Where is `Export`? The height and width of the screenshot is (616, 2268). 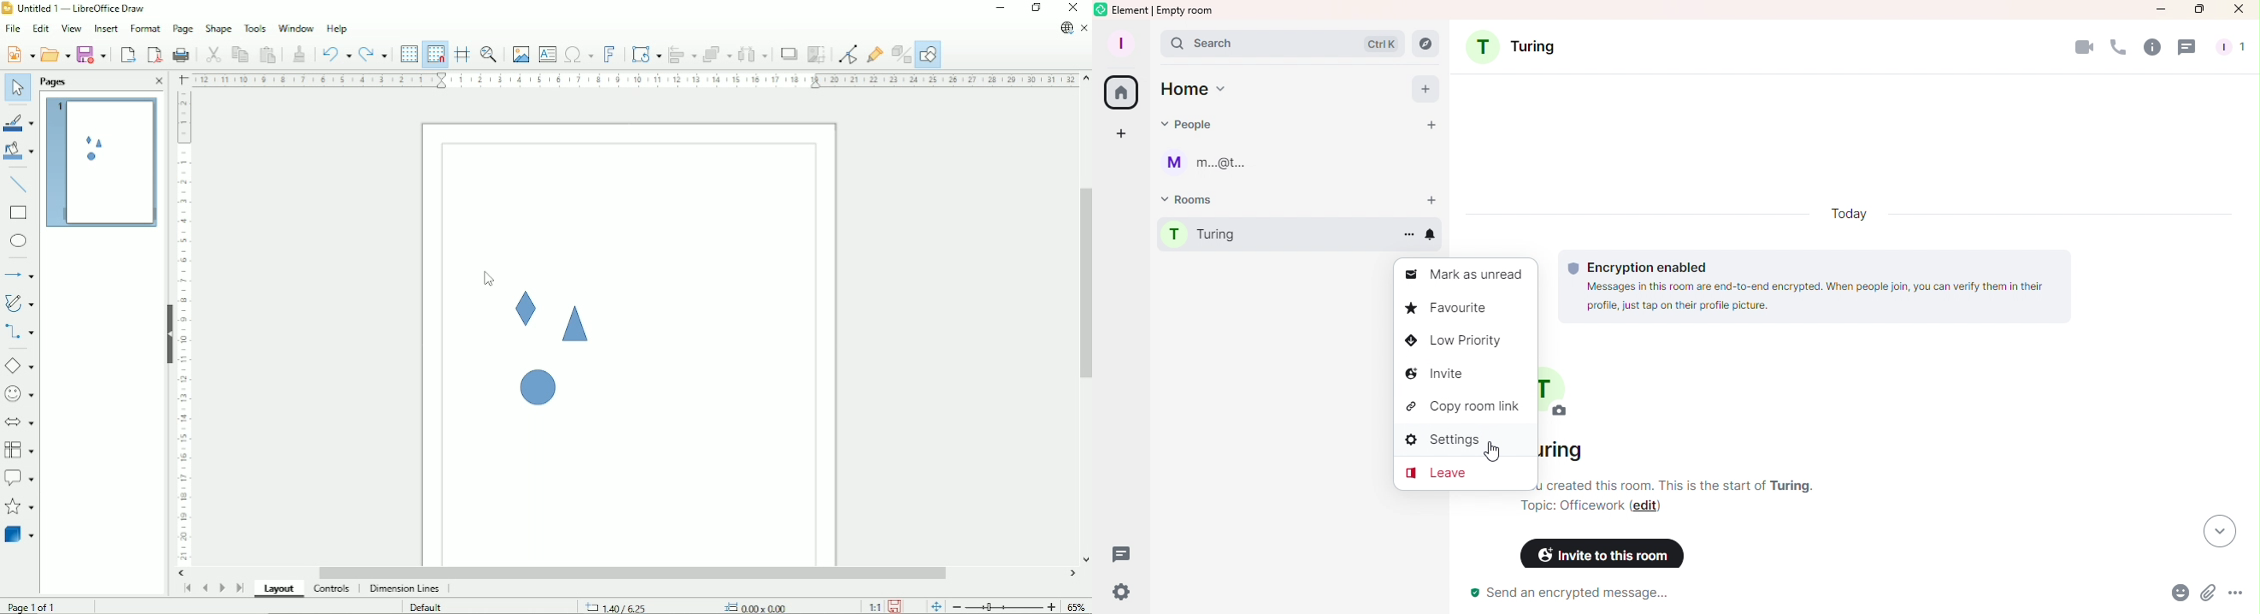 Export is located at coordinates (127, 54).